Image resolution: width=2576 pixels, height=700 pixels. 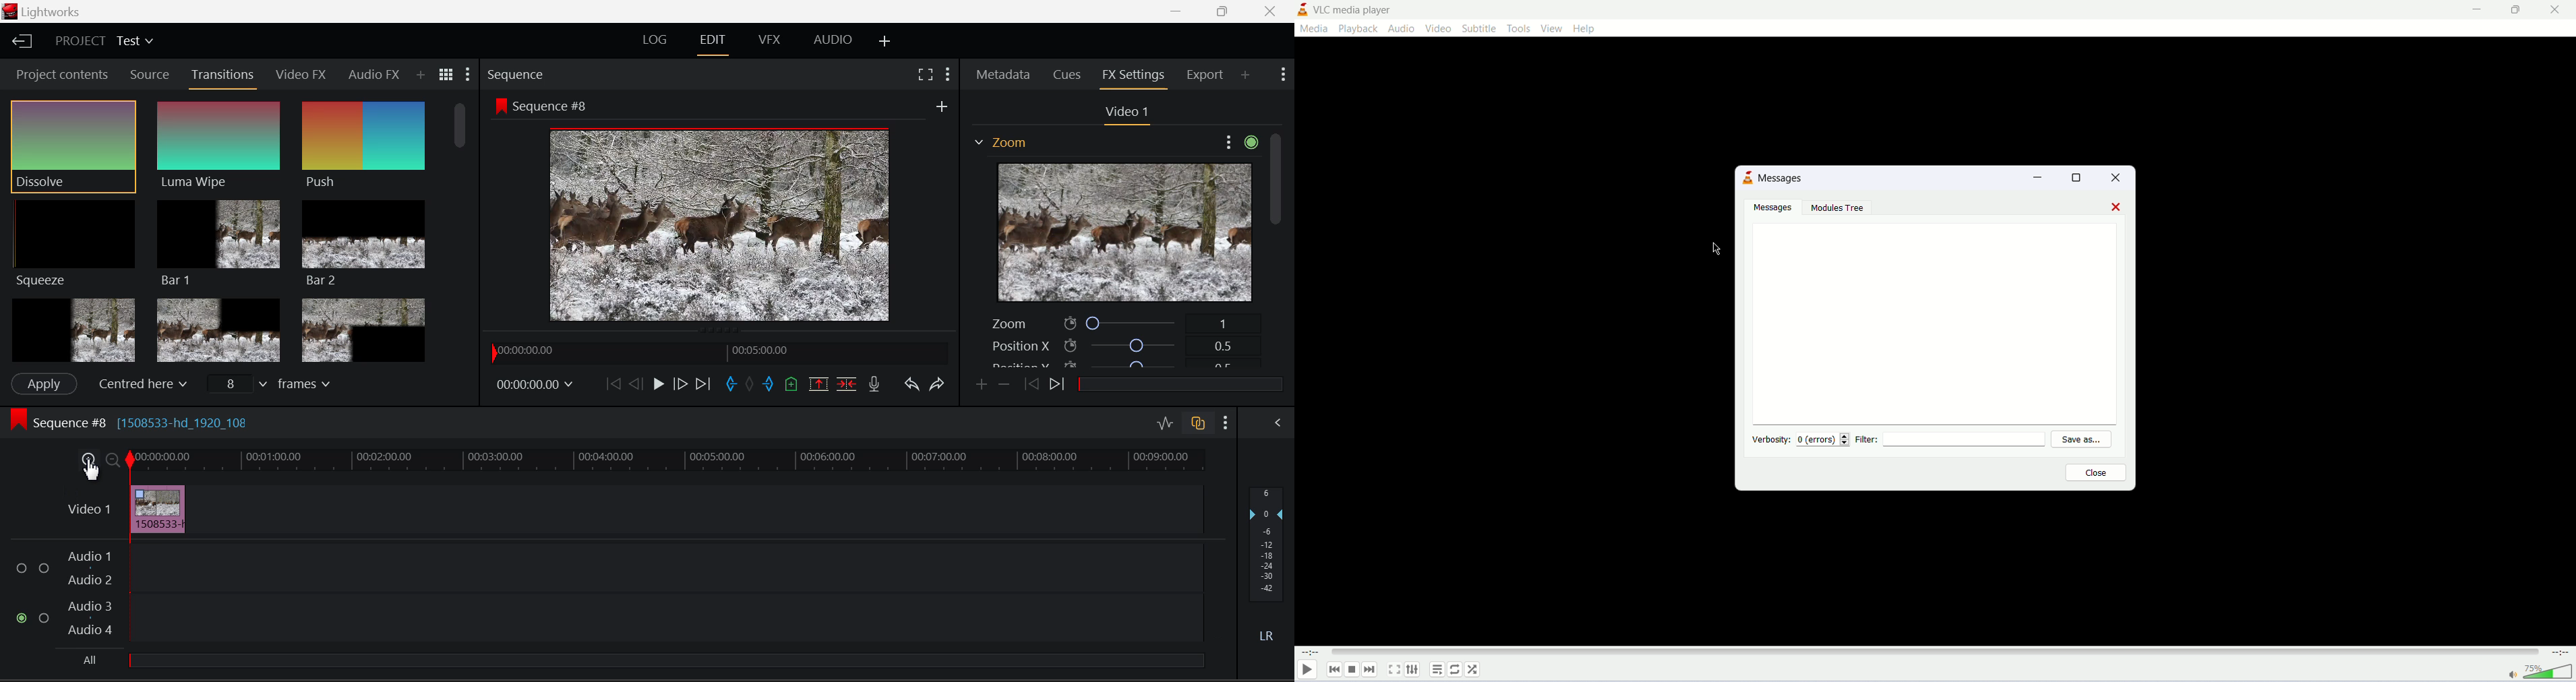 What do you see at coordinates (1134, 76) in the screenshot?
I see `FX Settings` at bounding box center [1134, 76].